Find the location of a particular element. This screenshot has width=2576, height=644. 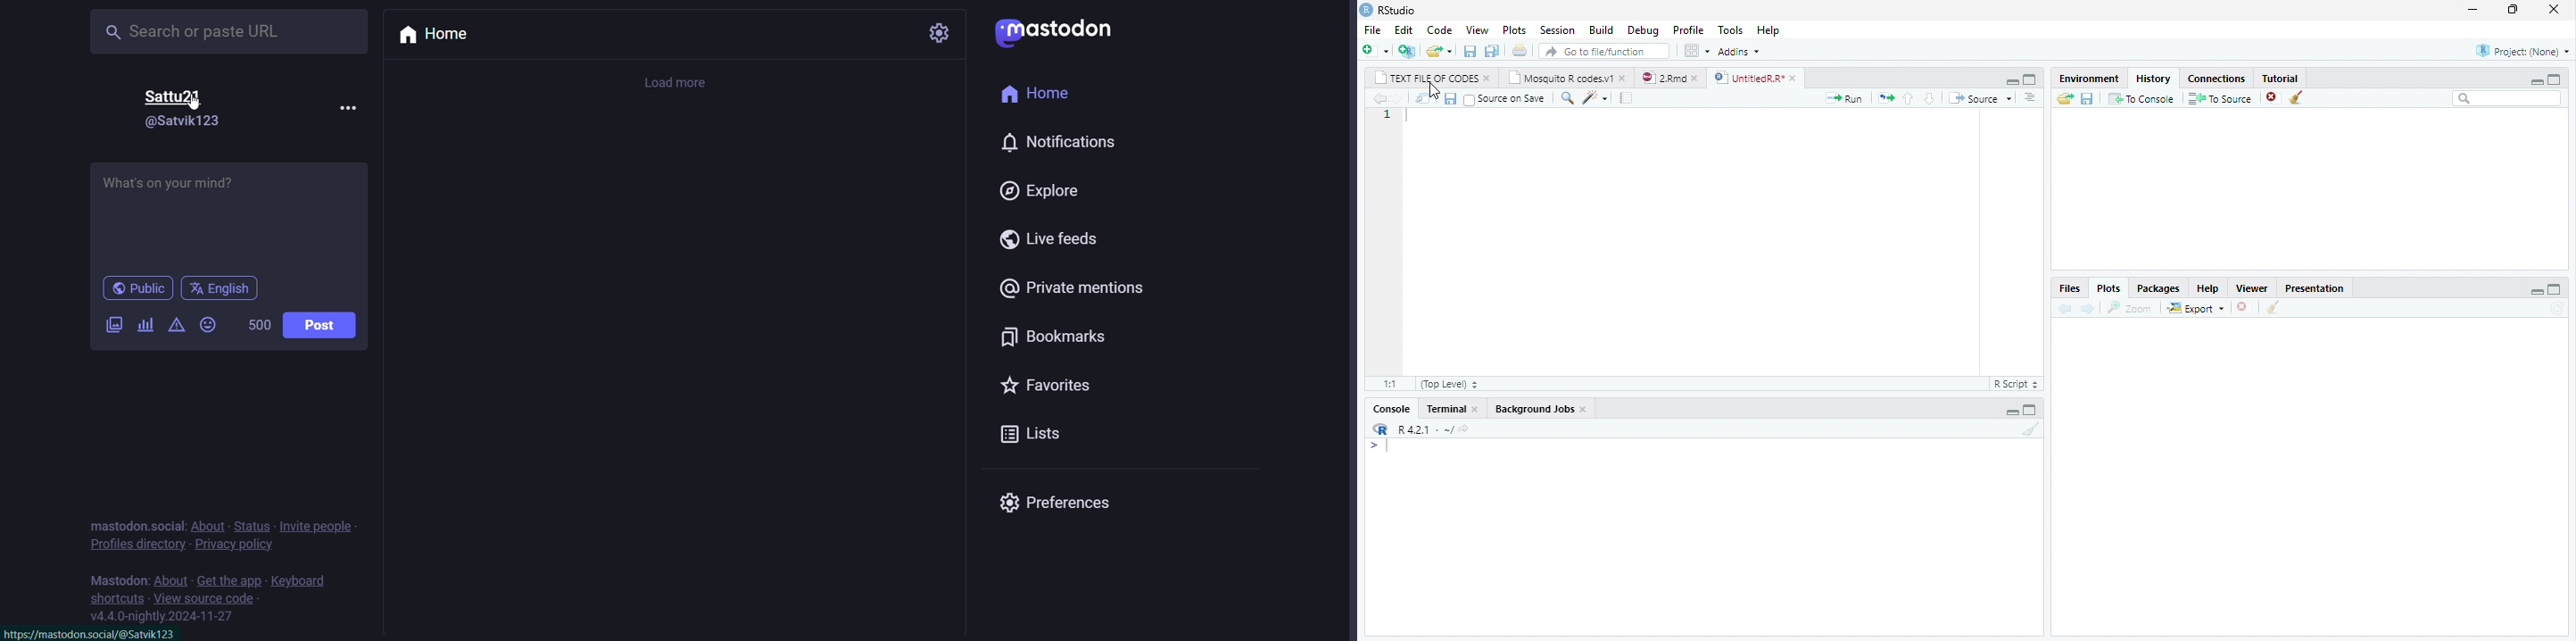

load history is located at coordinates (2064, 96).